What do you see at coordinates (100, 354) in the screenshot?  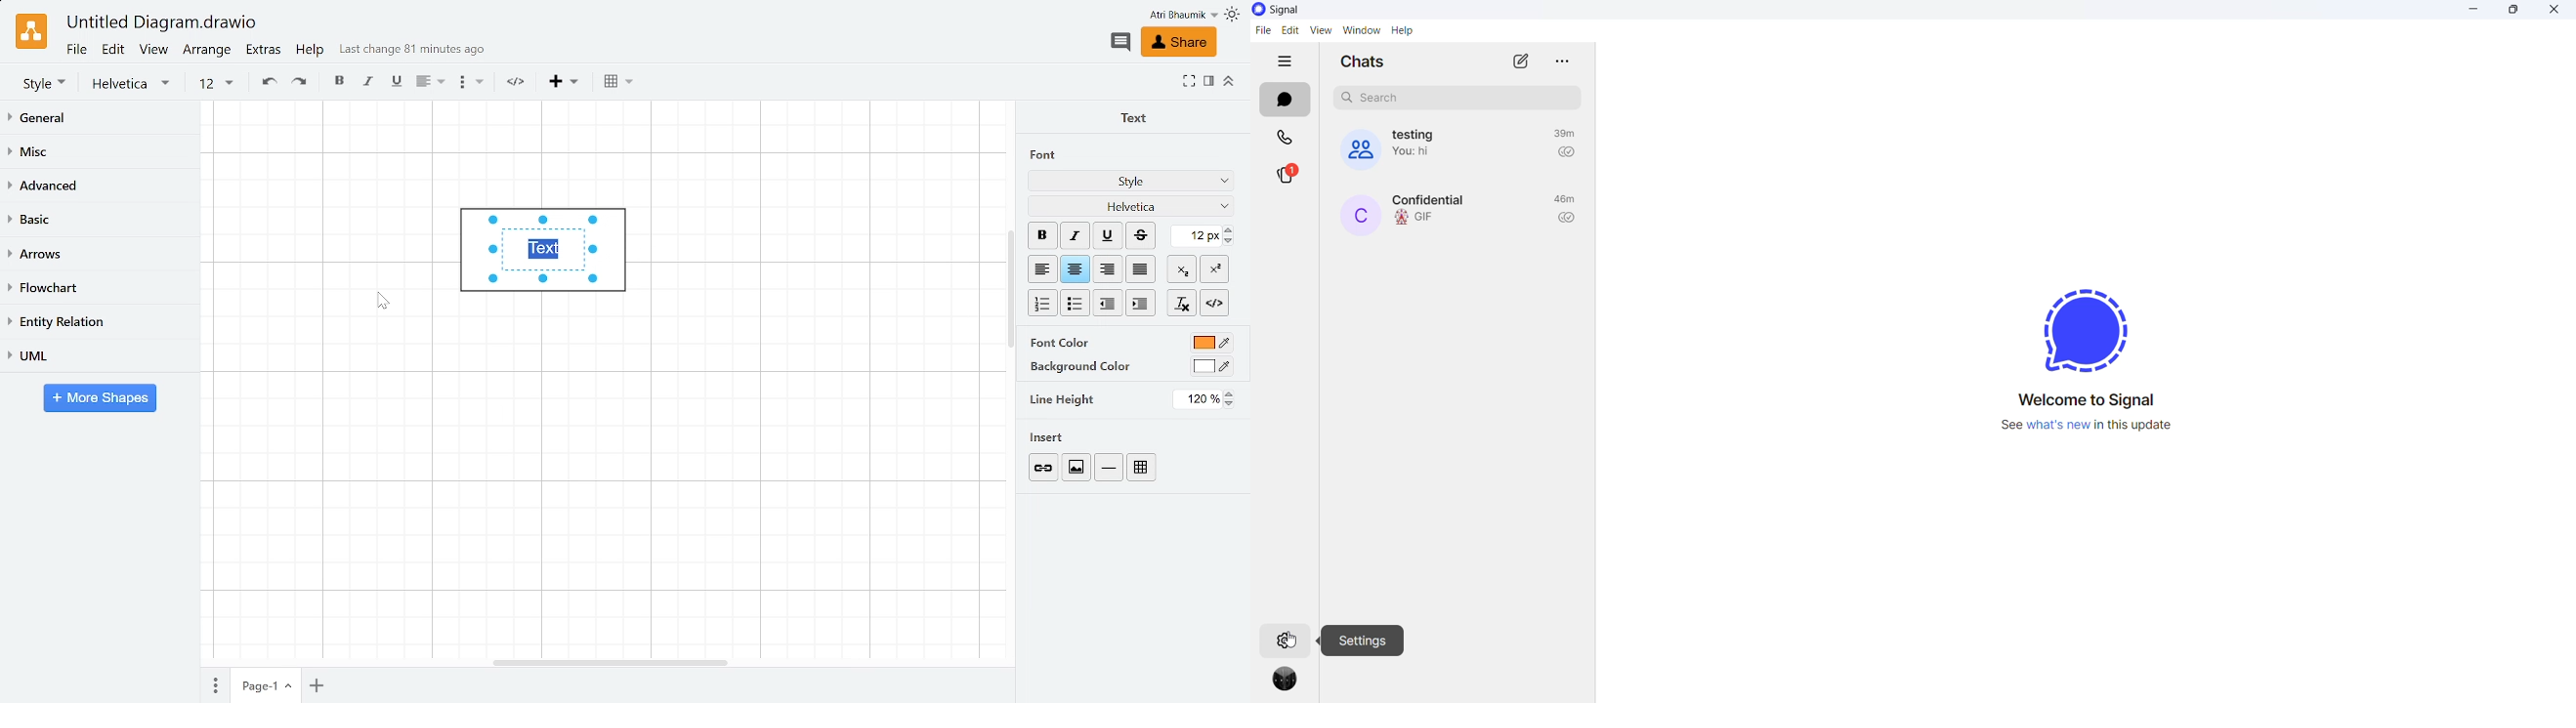 I see `UML` at bounding box center [100, 354].